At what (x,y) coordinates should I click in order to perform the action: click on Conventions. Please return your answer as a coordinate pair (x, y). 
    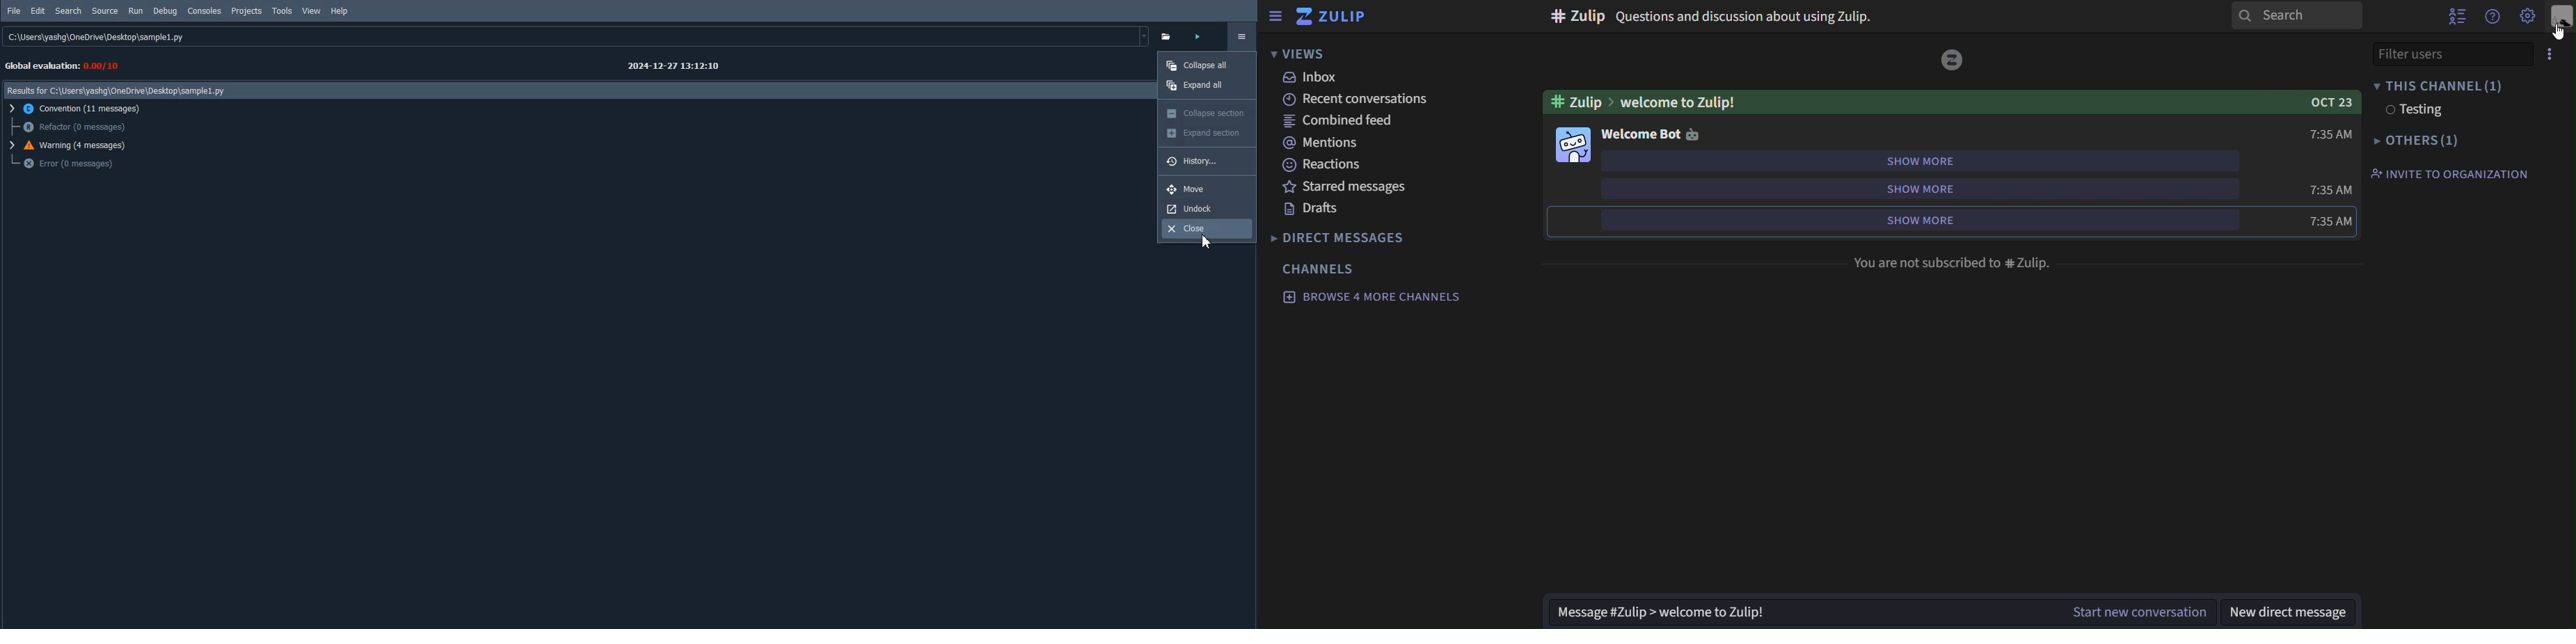
    Looking at the image, I should click on (79, 109).